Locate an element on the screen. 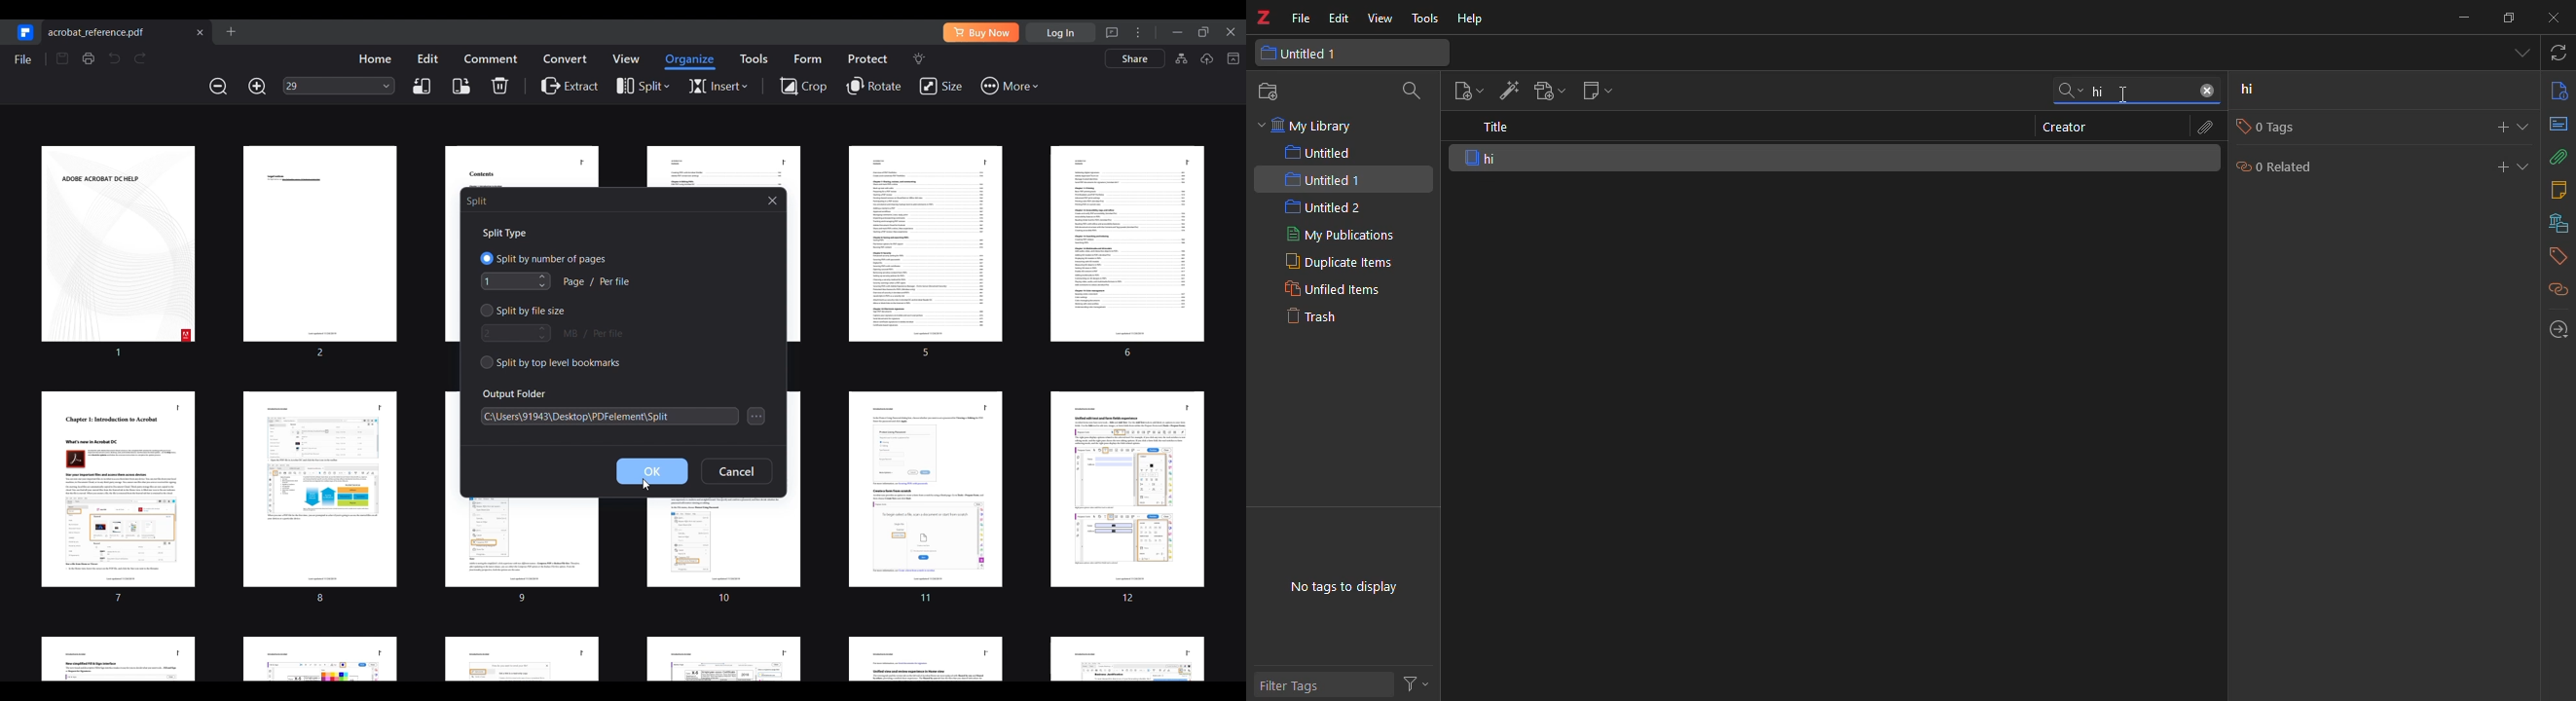 This screenshot has height=728, width=2576. Open file is located at coordinates (230, 31).